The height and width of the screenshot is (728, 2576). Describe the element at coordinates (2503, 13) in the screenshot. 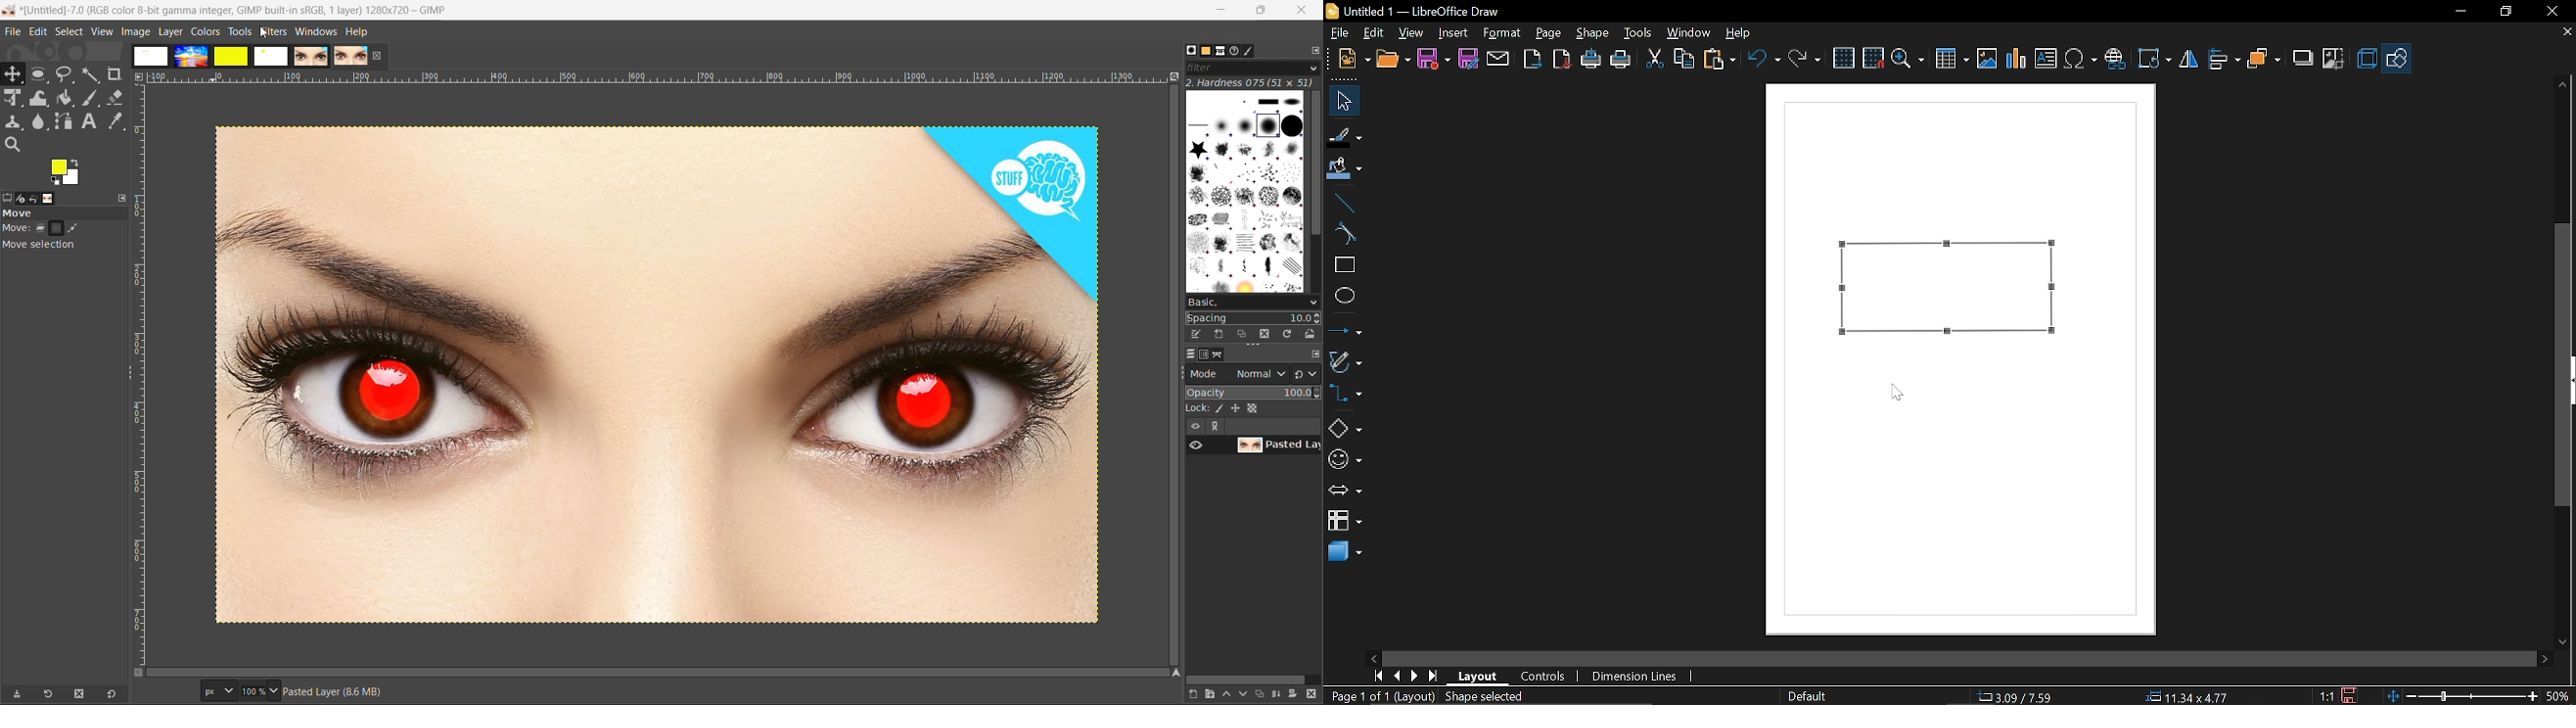

I see `Restore down` at that location.